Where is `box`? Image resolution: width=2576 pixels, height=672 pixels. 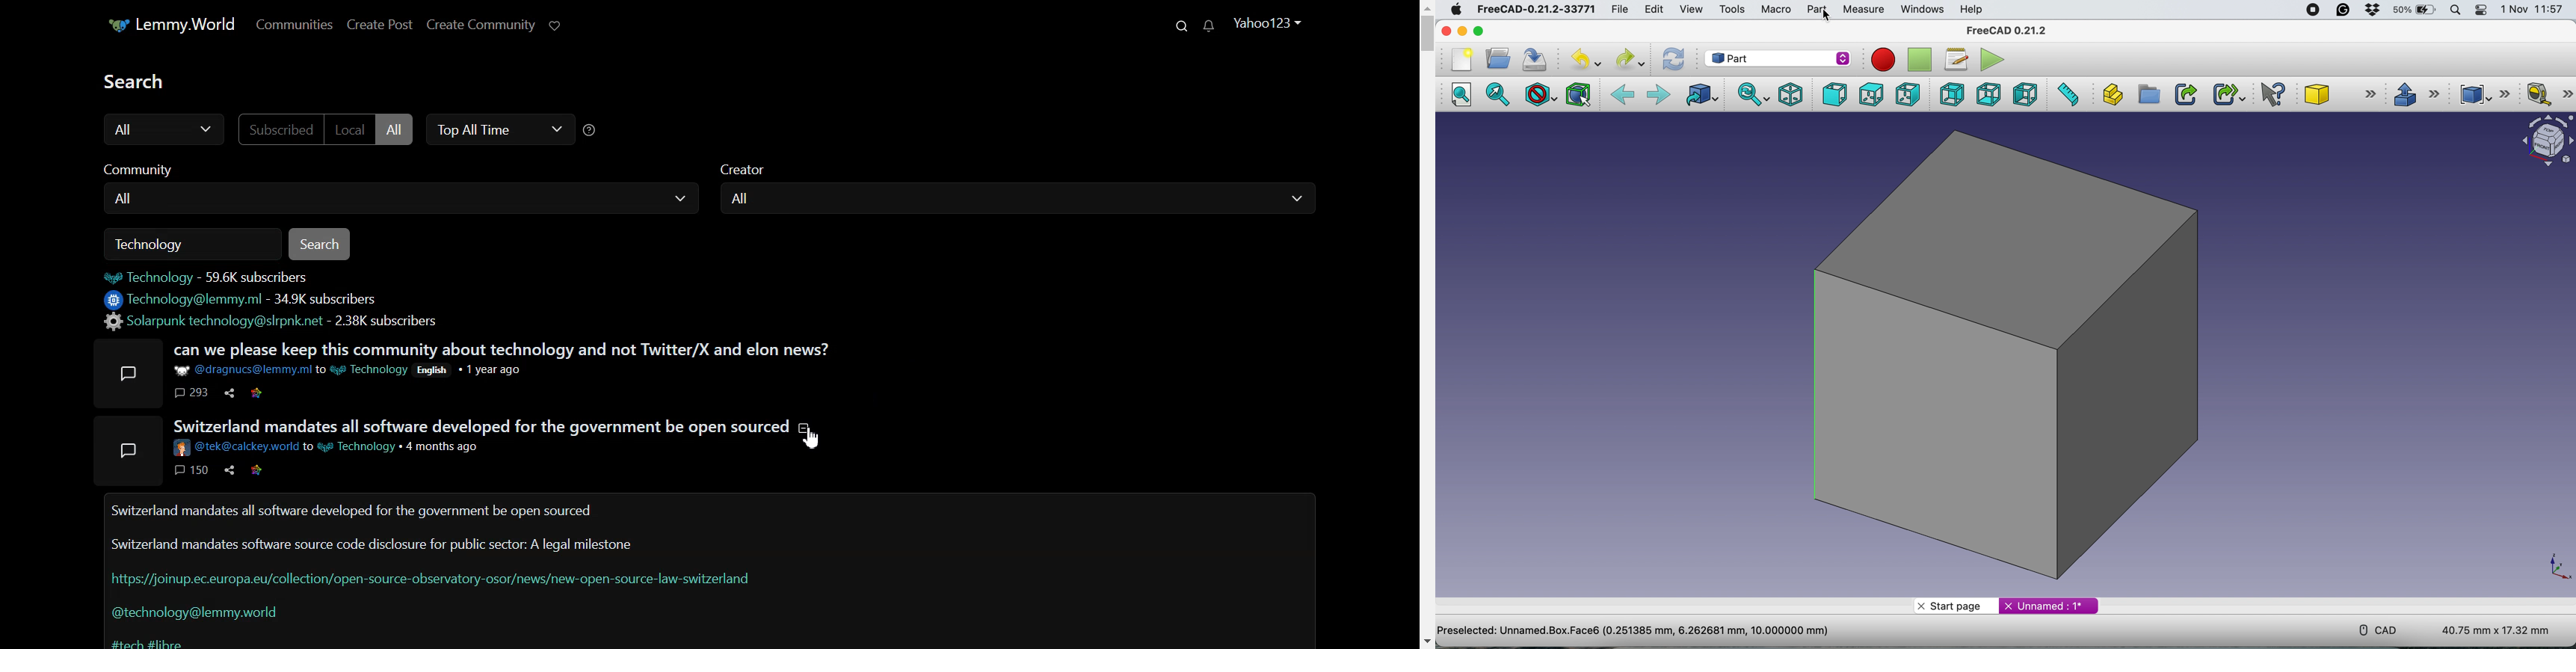 box is located at coordinates (2008, 353).